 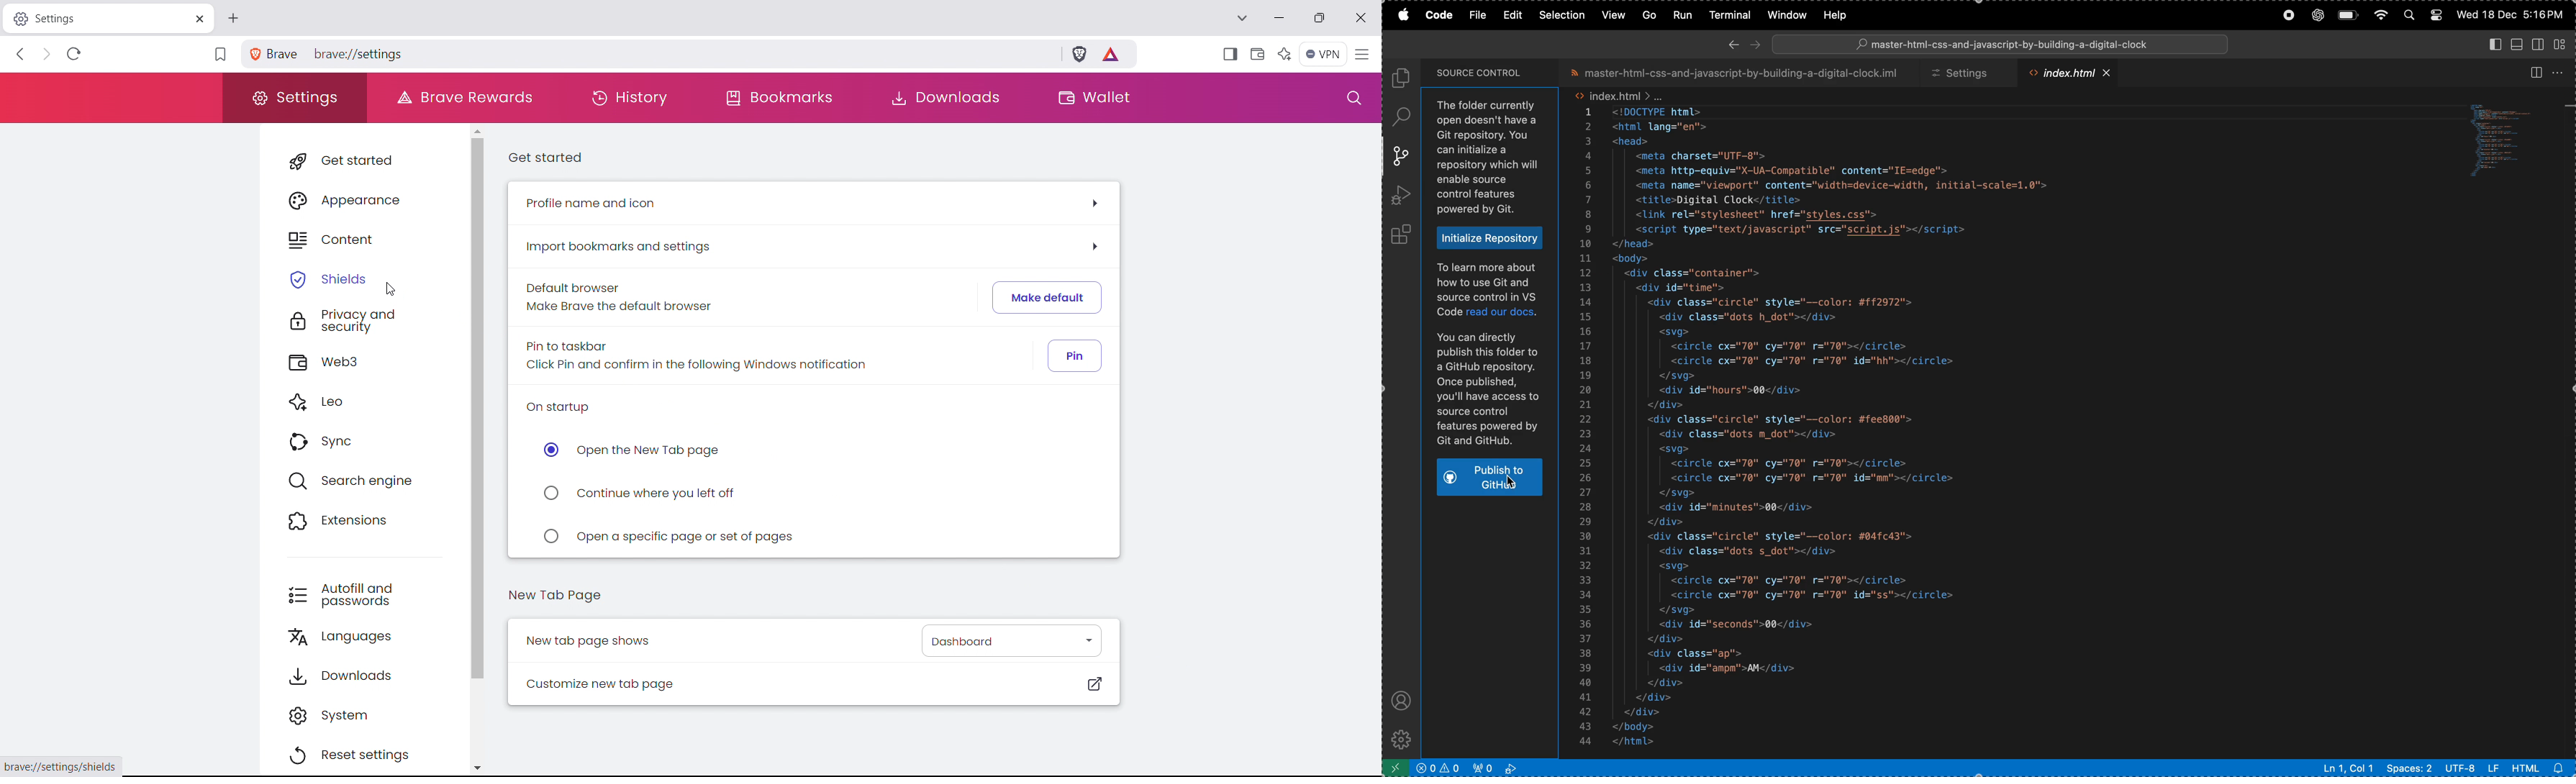 I want to click on window, so click(x=1784, y=15).